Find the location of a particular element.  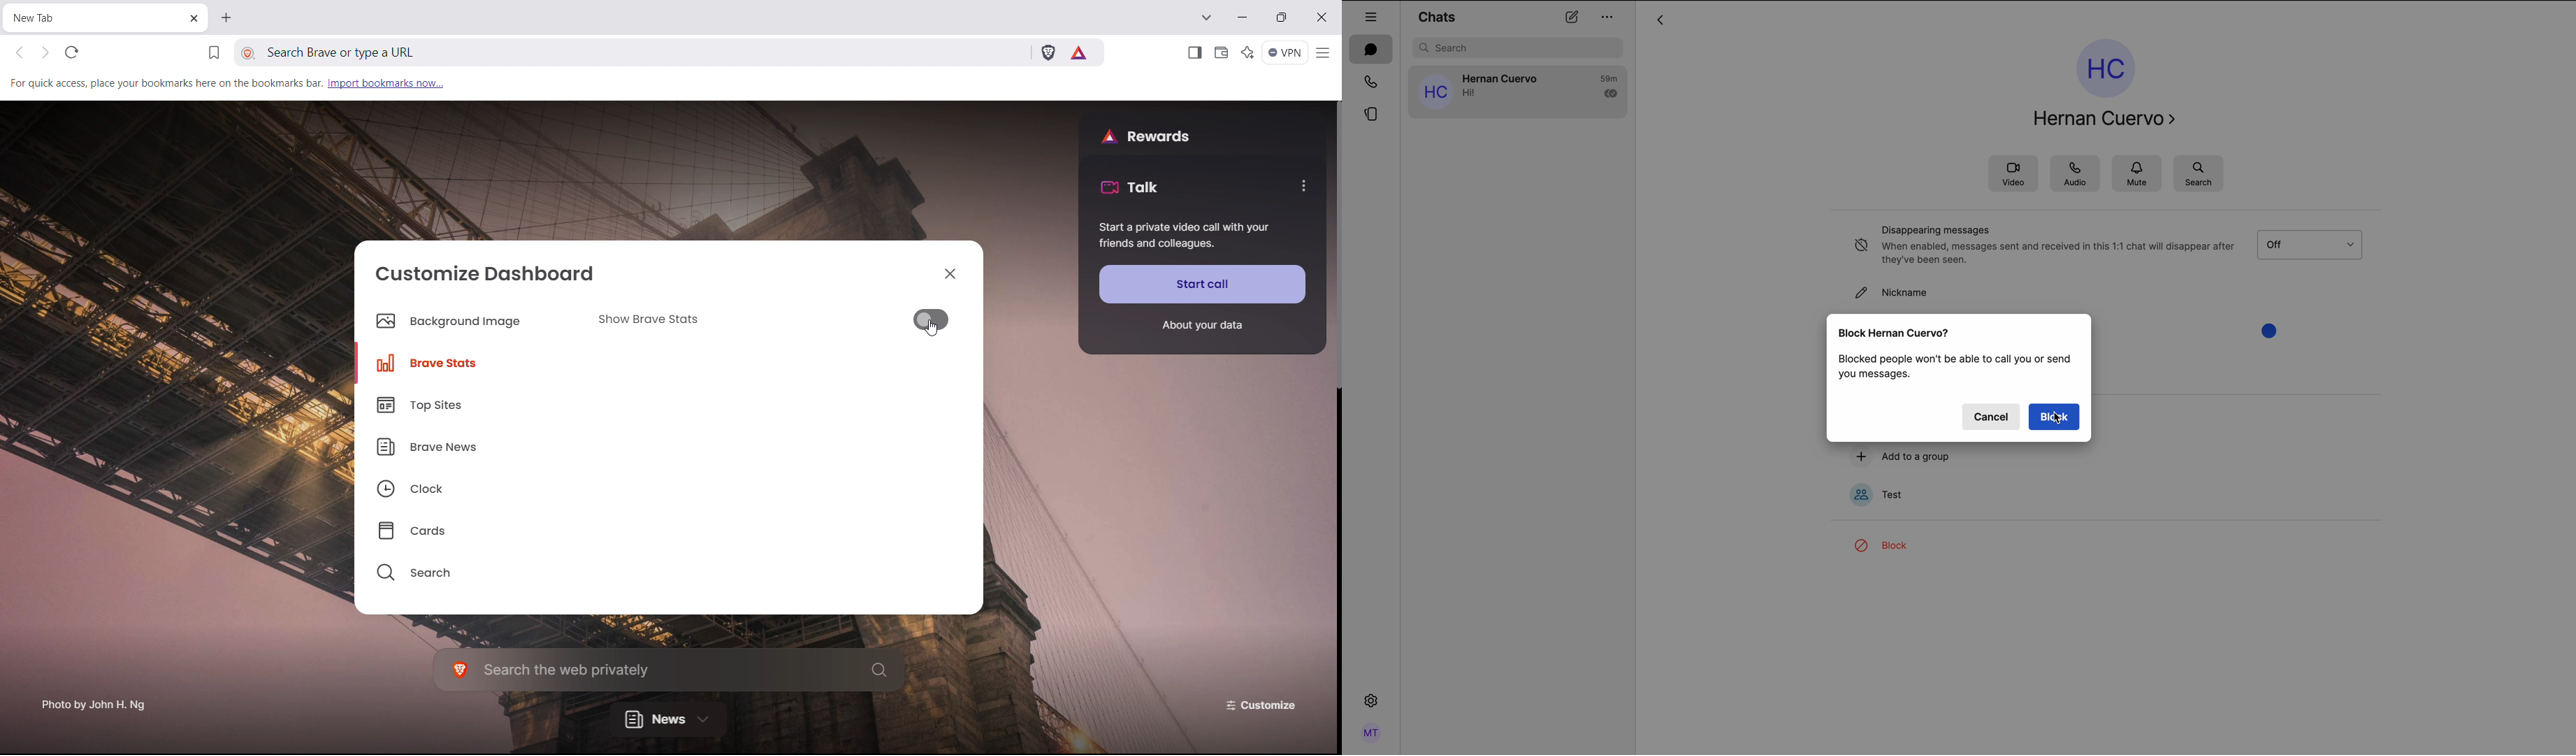

hide tab is located at coordinates (1372, 17).